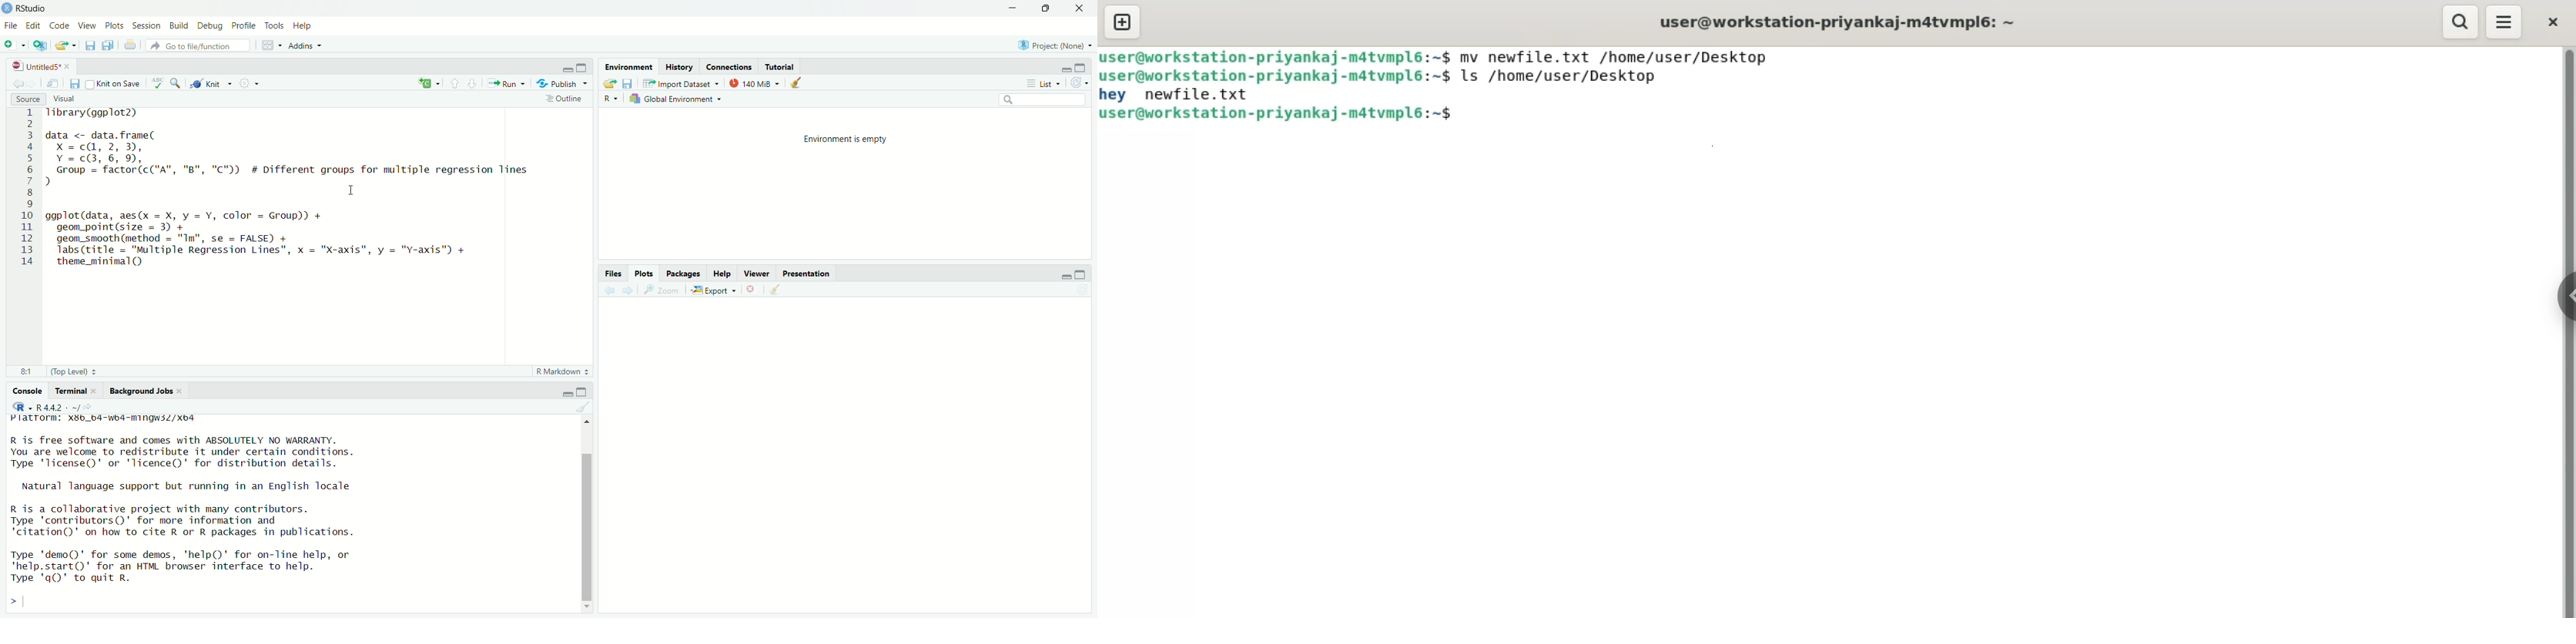 The width and height of the screenshot is (2576, 644). Describe the element at coordinates (608, 291) in the screenshot. I see `back` at that location.